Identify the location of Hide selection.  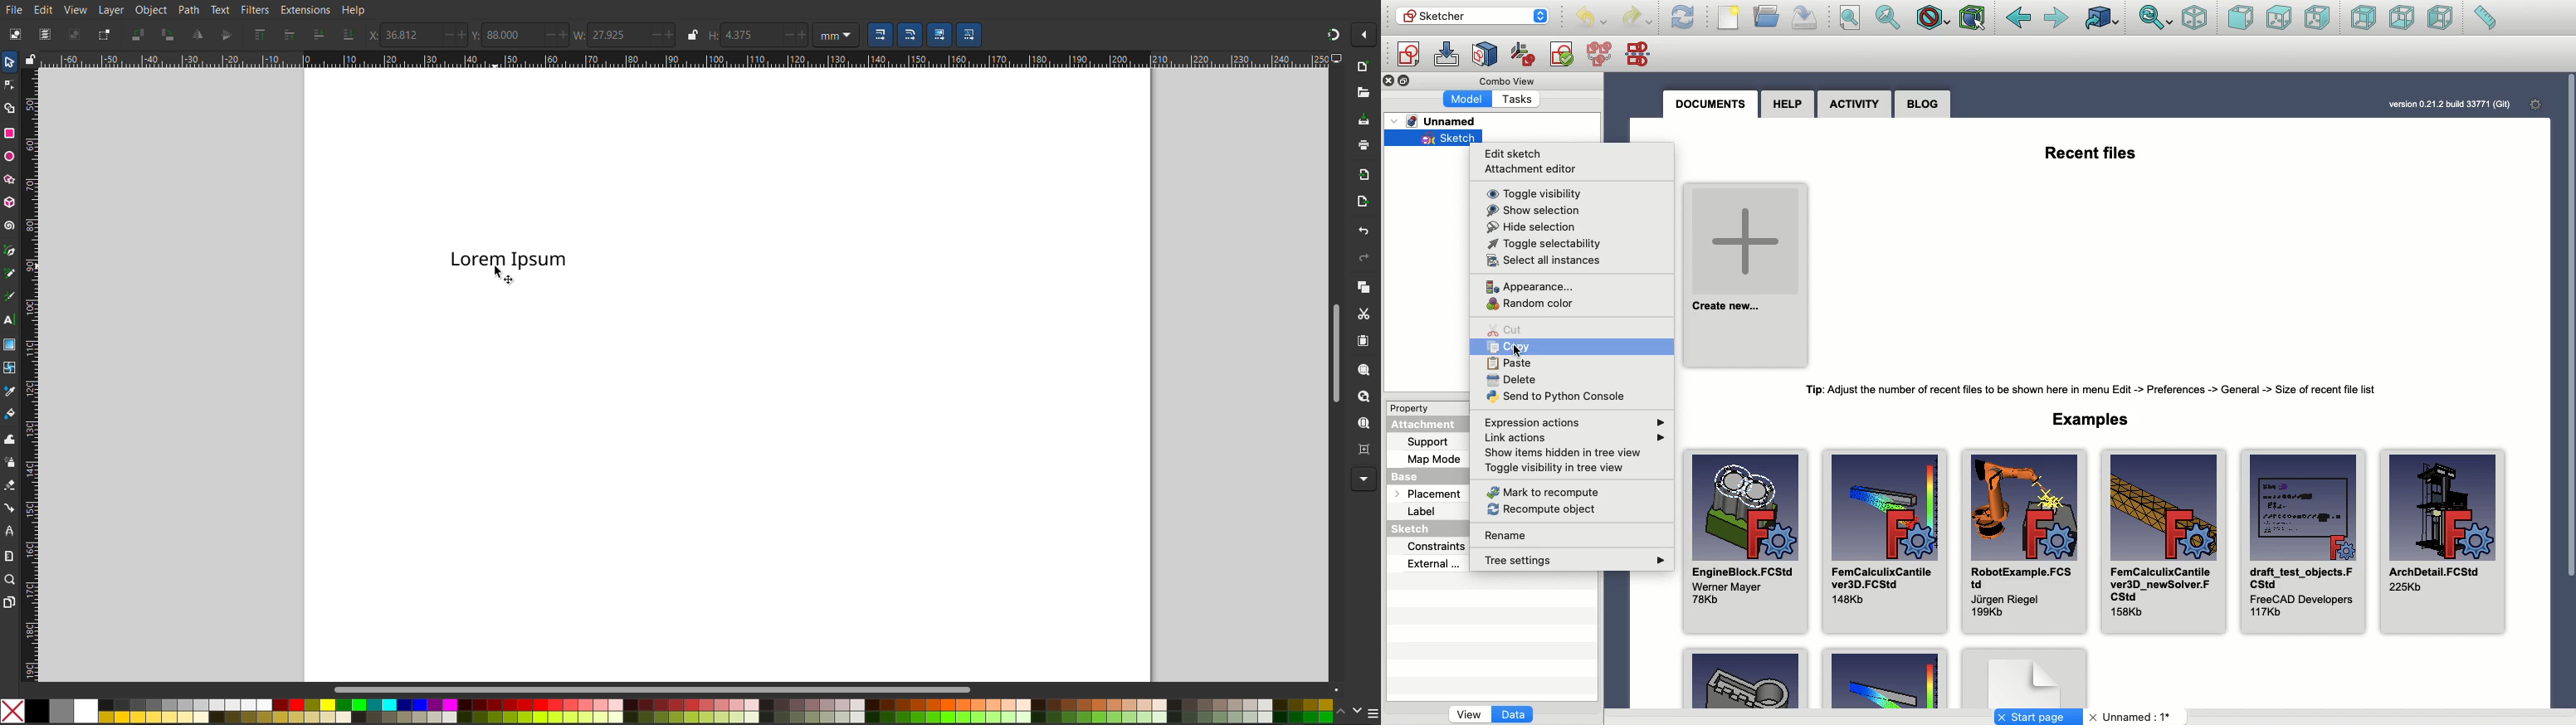
(1532, 226).